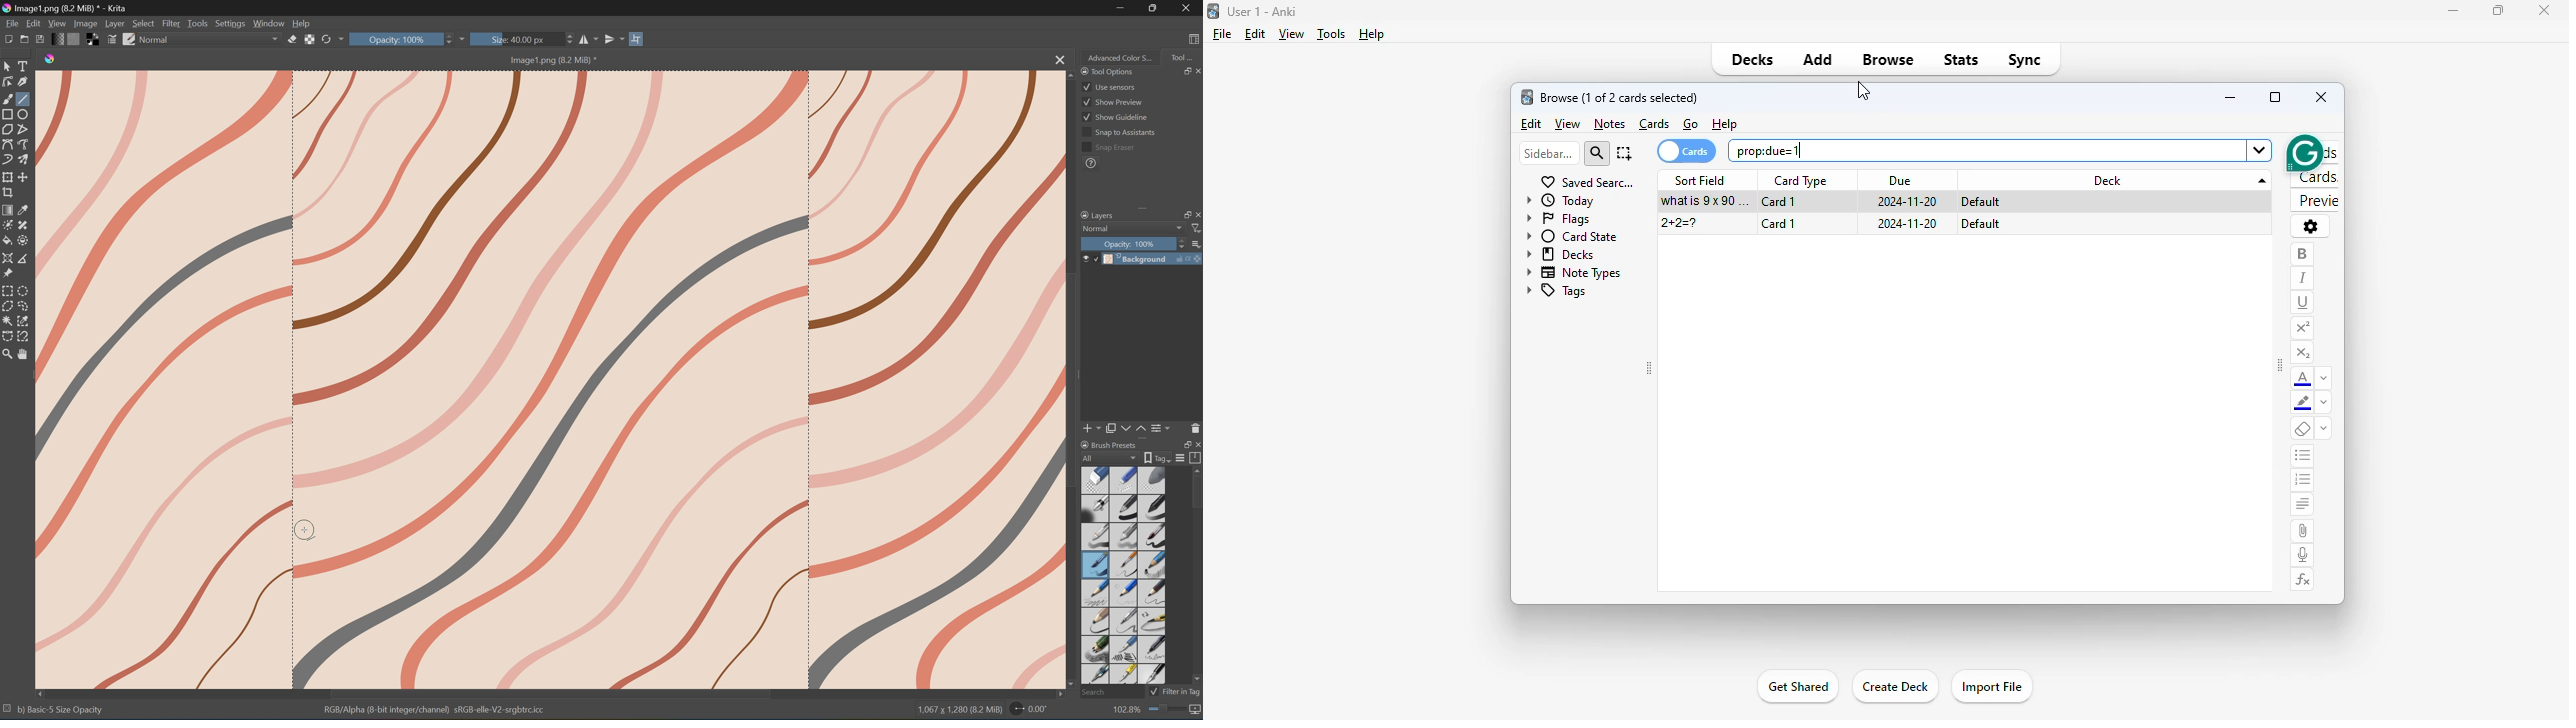  Describe the element at coordinates (2305, 149) in the screenshot. I see `grammarly extension` at that location.